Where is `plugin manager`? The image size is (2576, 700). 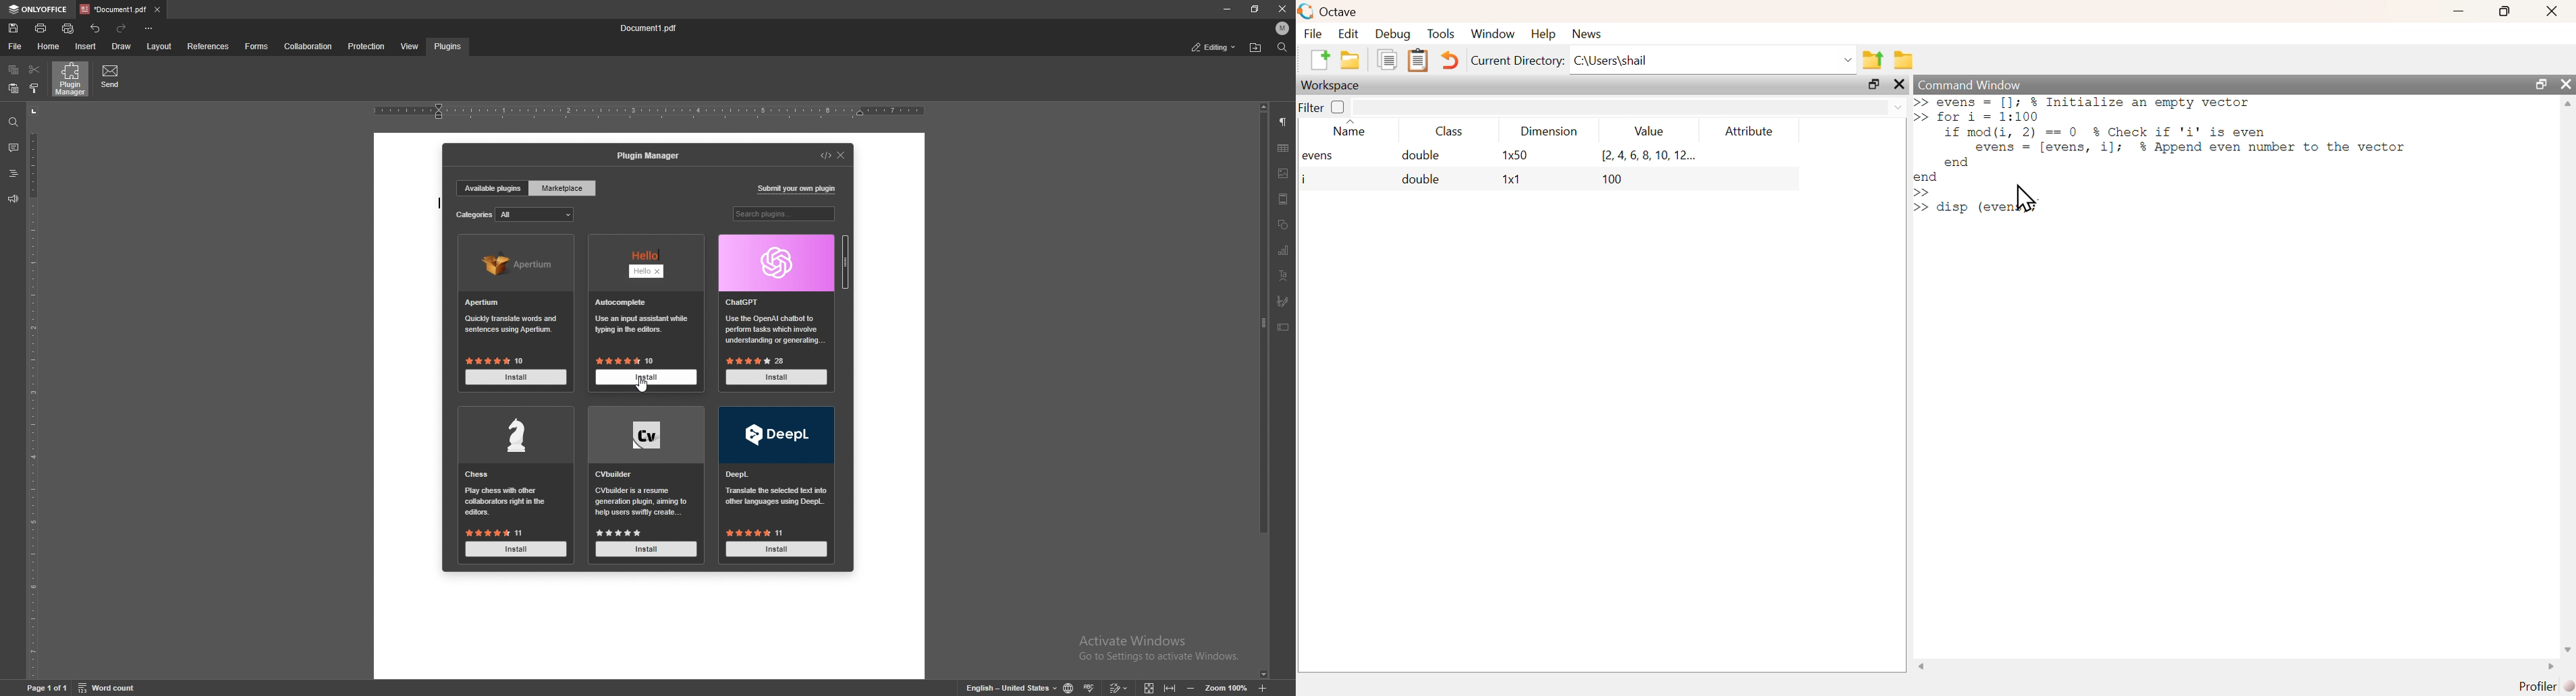
plugin manager is located at coordinates (72, 78).